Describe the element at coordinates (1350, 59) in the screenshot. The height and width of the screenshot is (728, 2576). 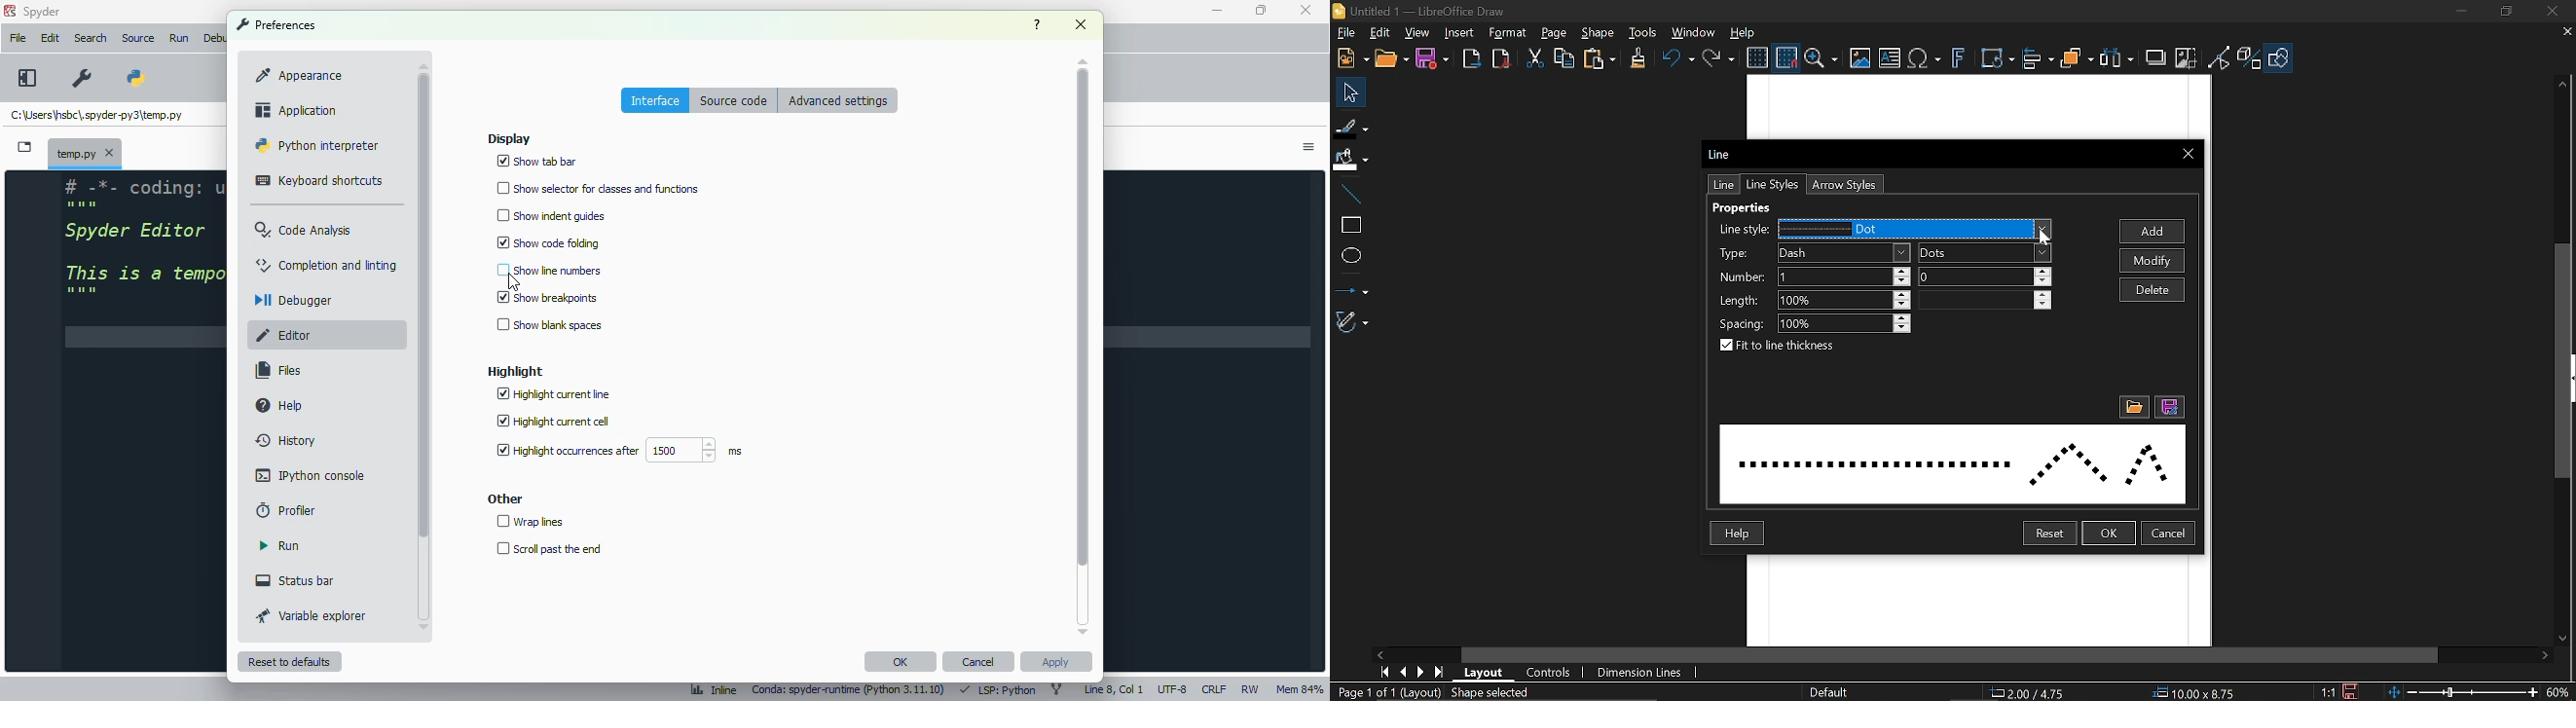
I see `New` at that location.